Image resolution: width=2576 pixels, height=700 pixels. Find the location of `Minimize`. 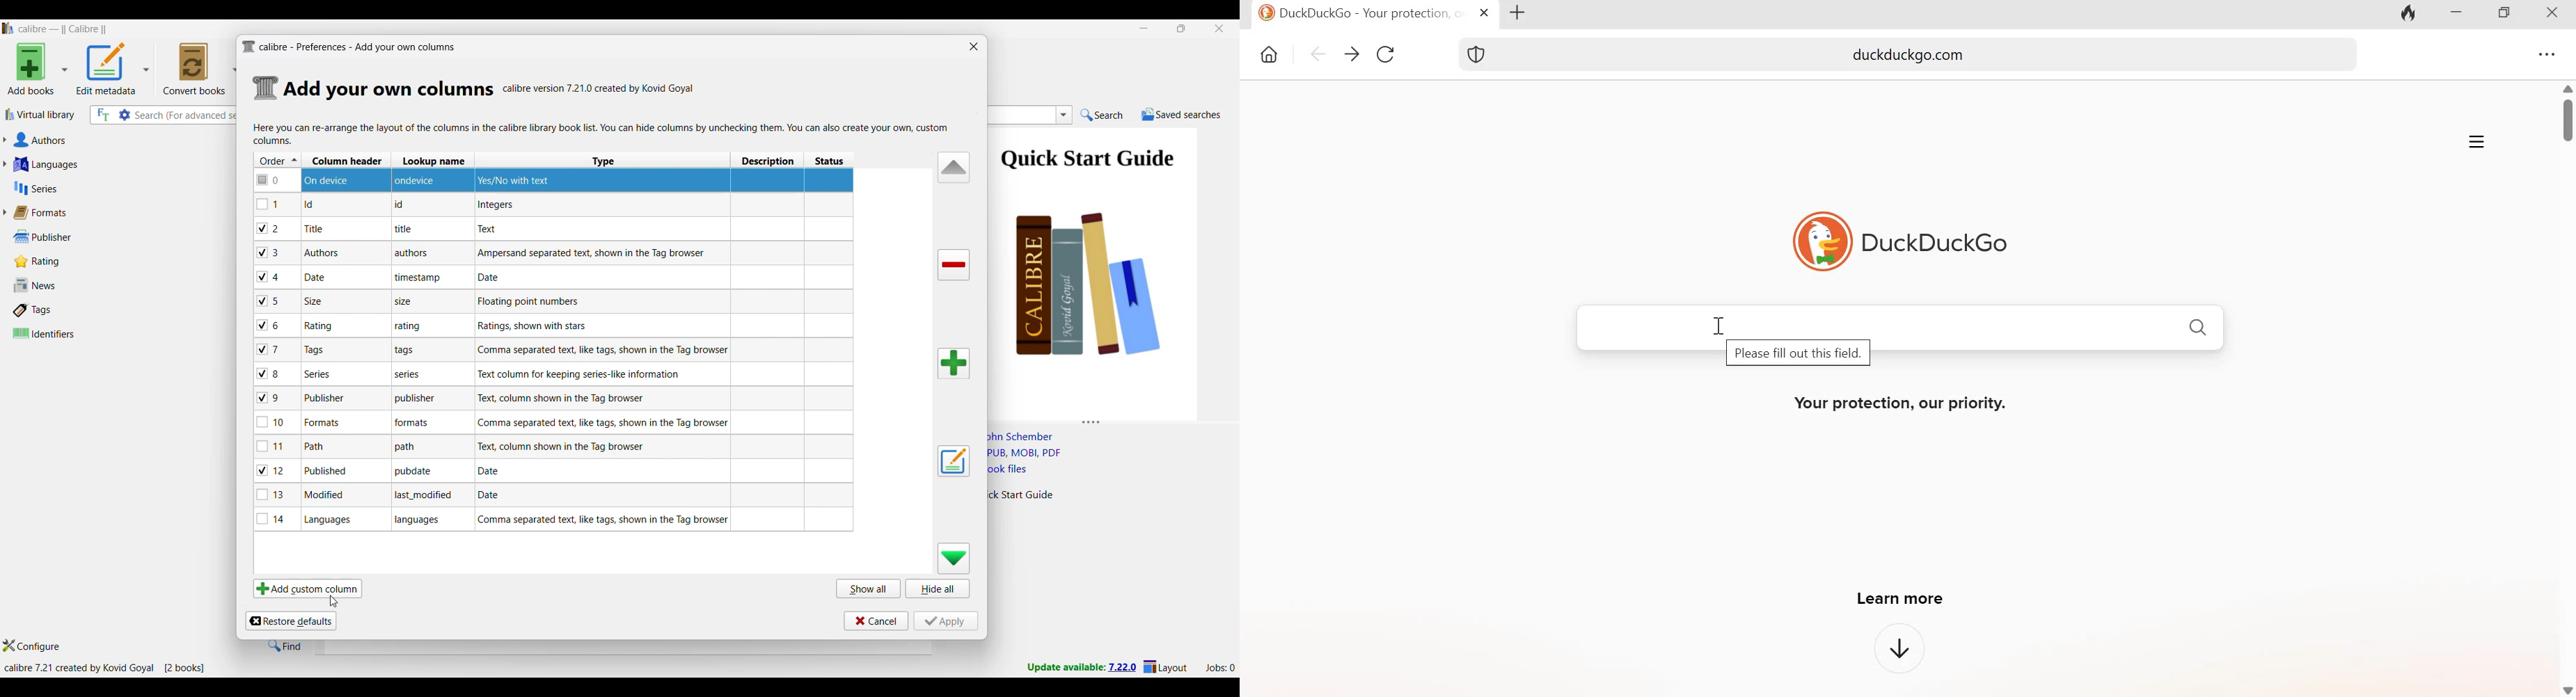

Minimize is located at coordinates (2460, 15).